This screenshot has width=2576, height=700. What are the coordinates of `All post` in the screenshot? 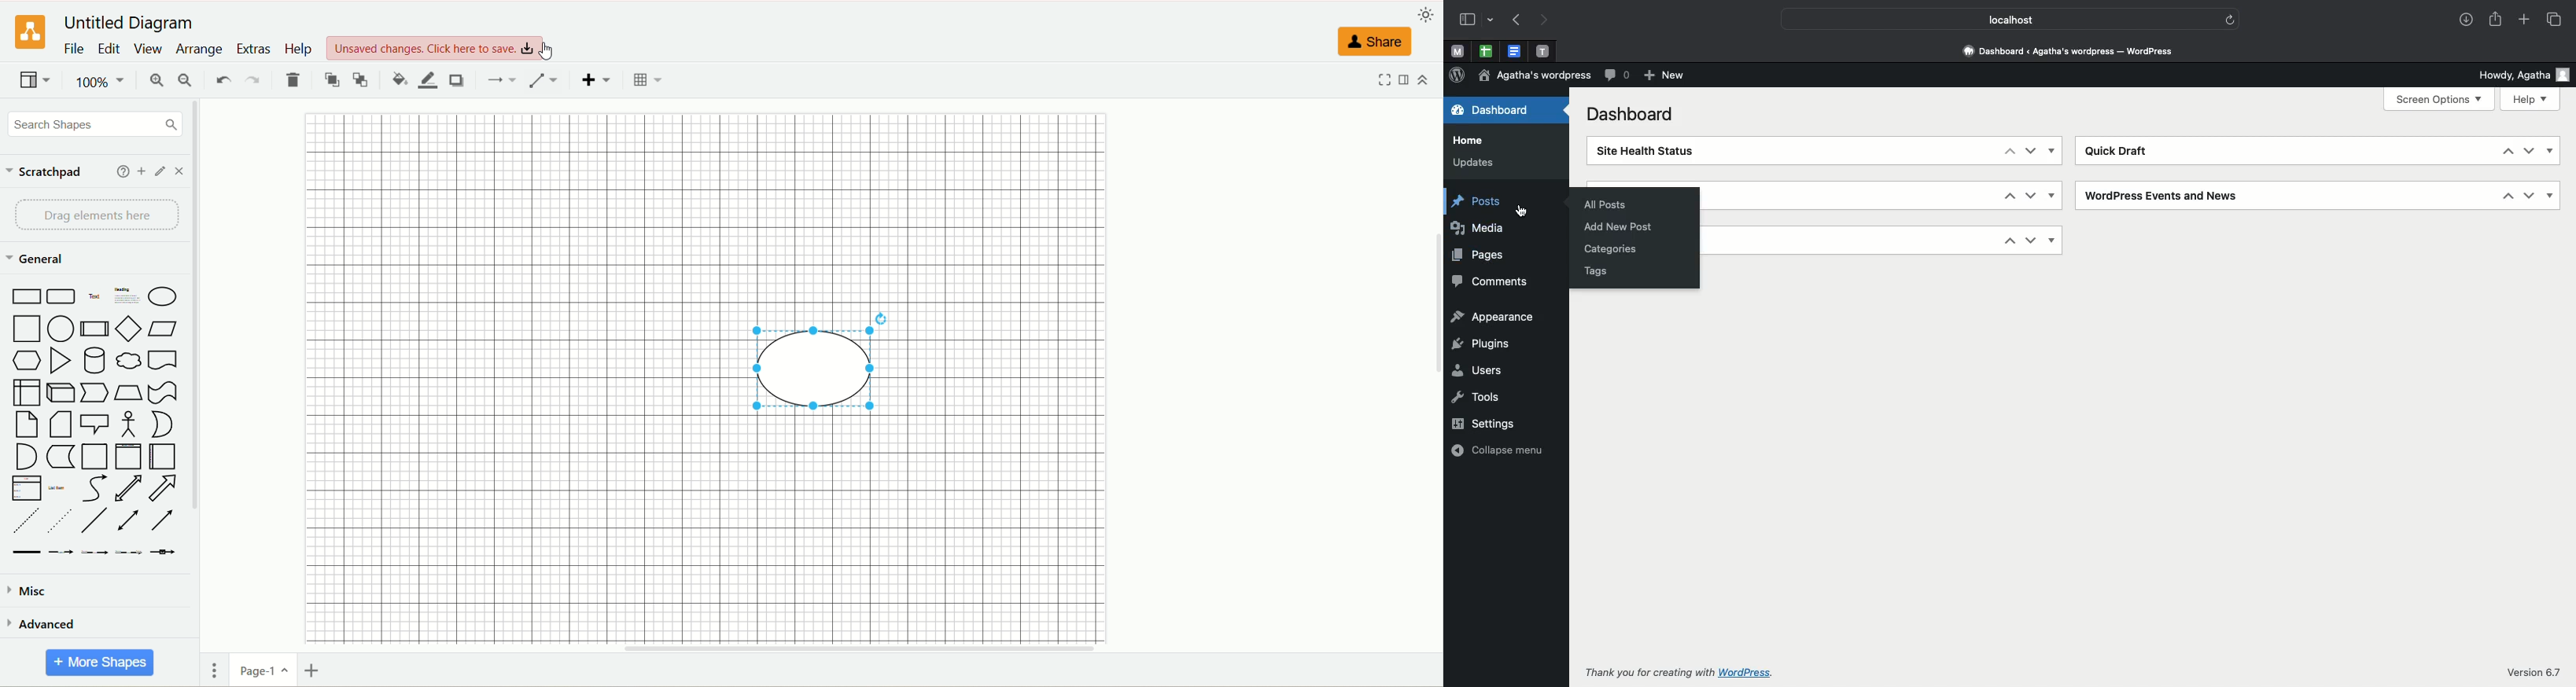 It's located at (1603, 202).